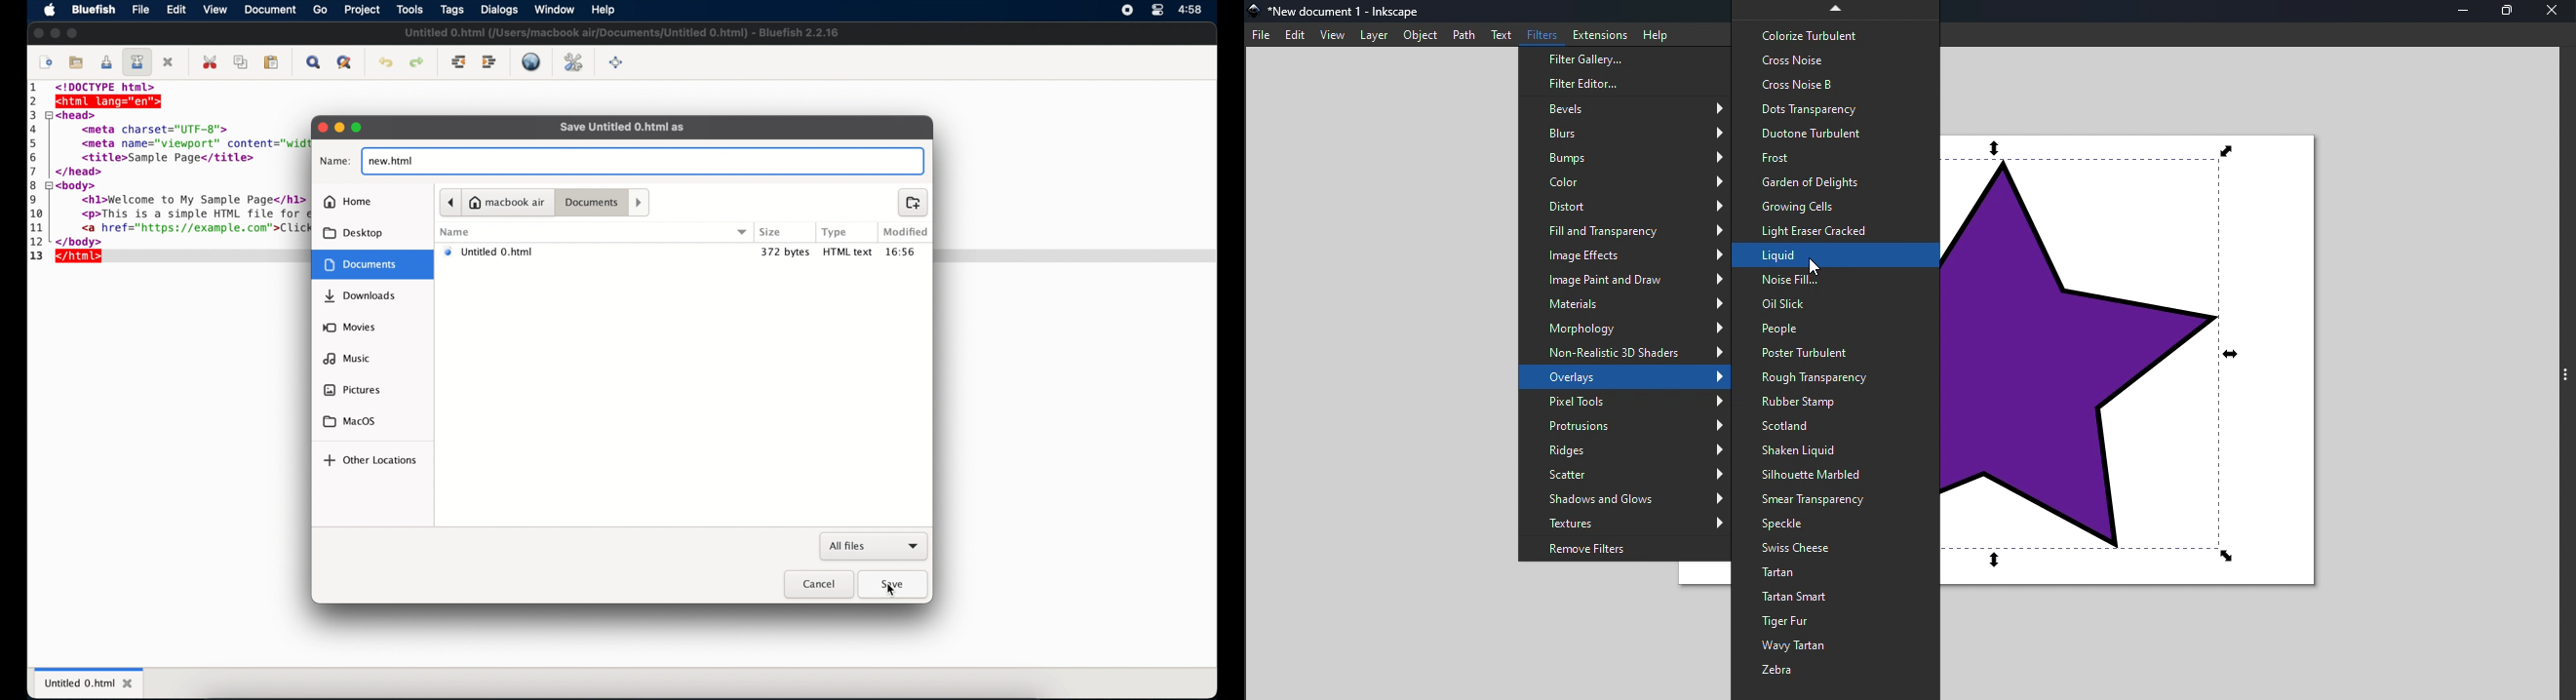  I want to click on View, so click(1331, 34).